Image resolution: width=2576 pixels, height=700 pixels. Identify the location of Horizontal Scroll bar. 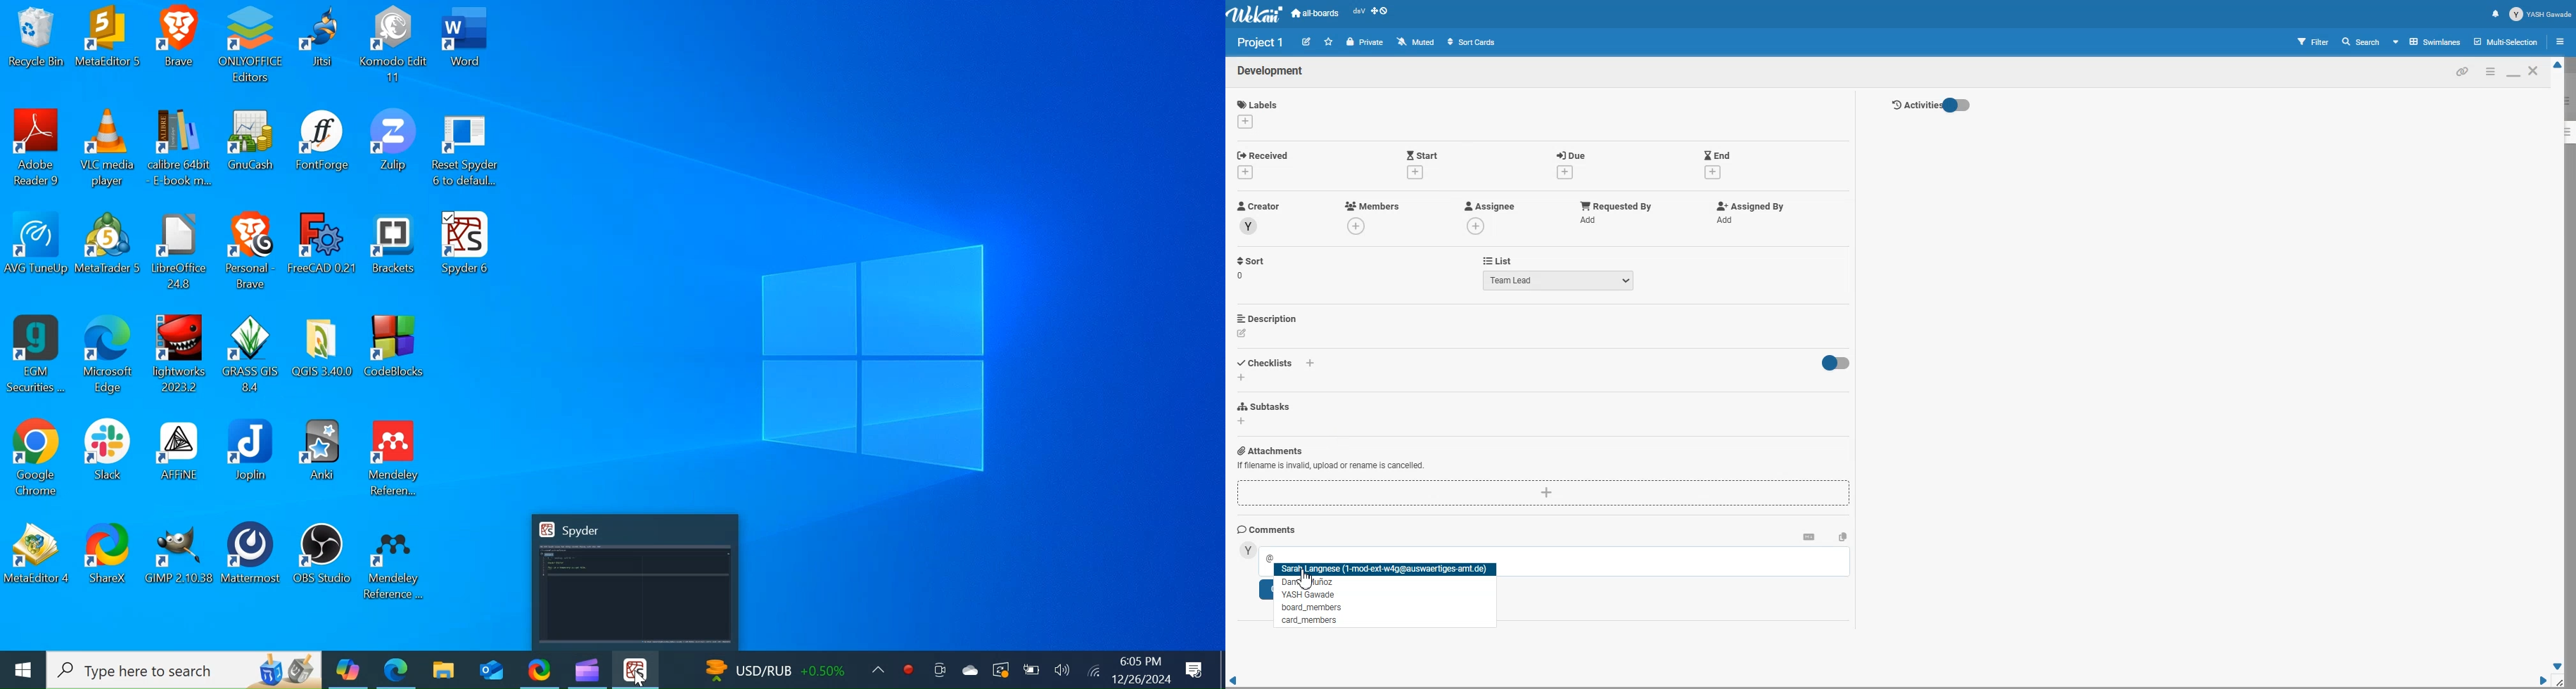
(1887, 681).